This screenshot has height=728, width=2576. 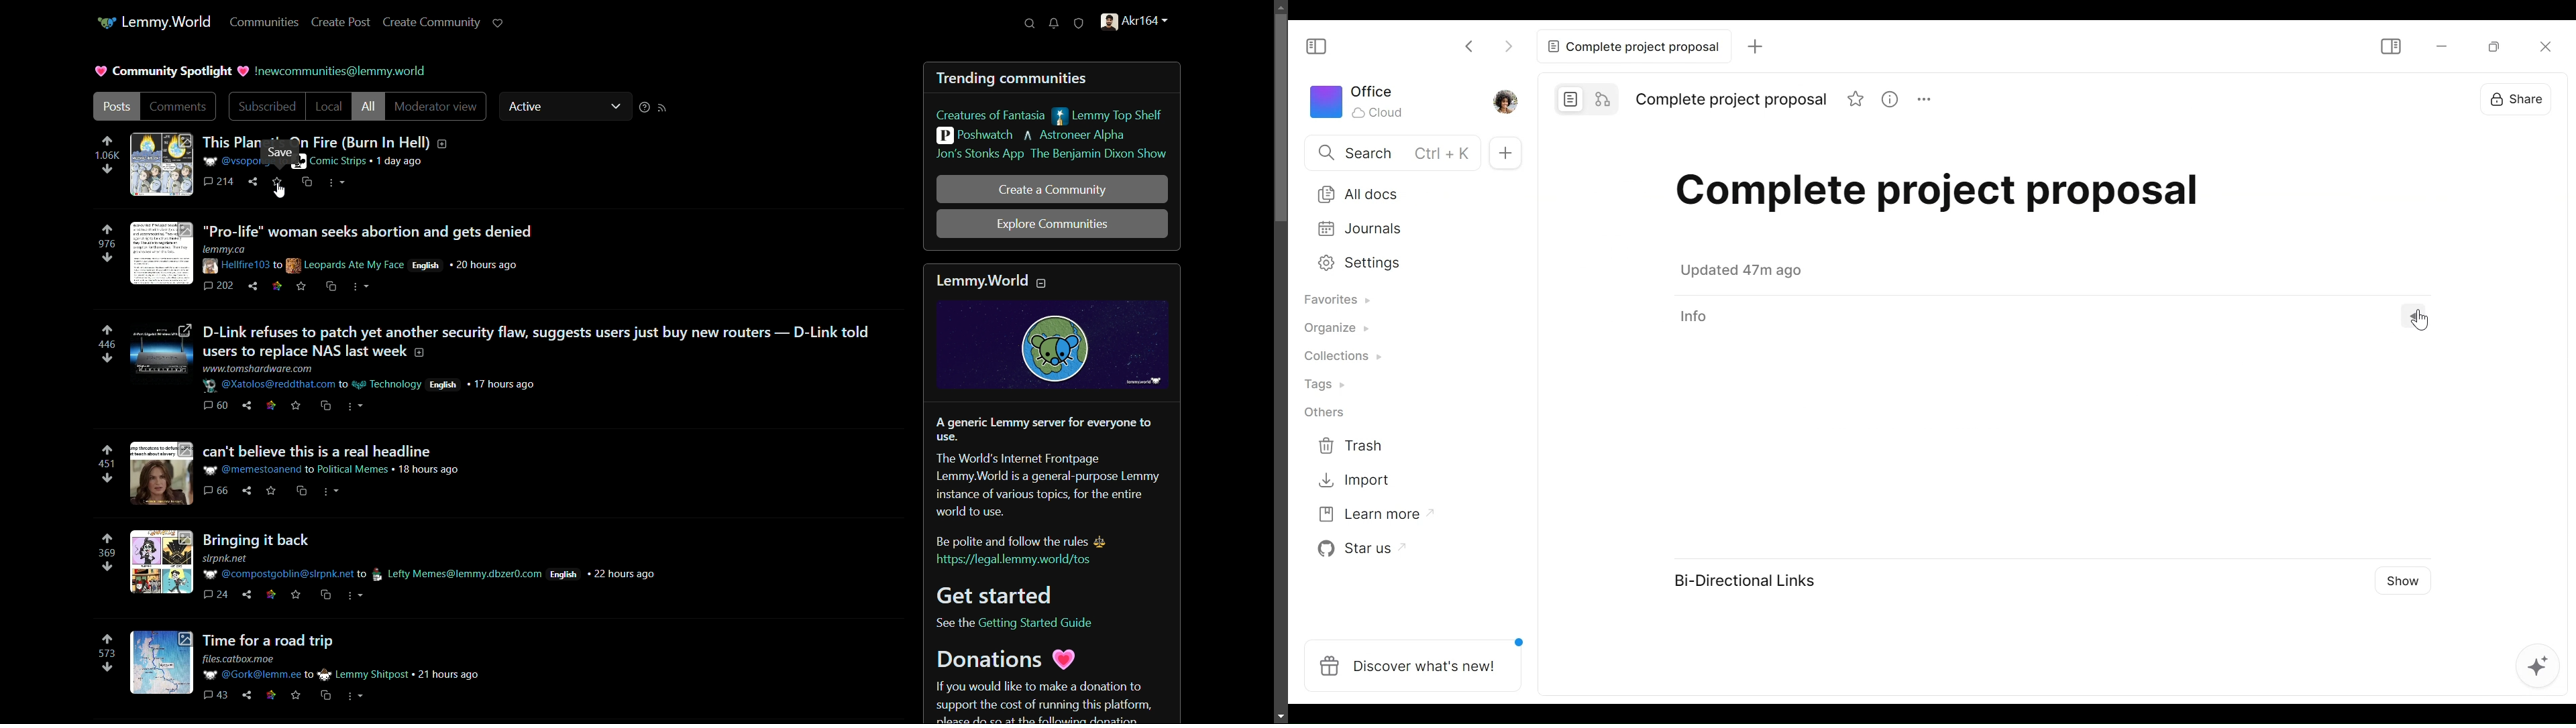 I want to click on create community, so click(x=432, y=23).